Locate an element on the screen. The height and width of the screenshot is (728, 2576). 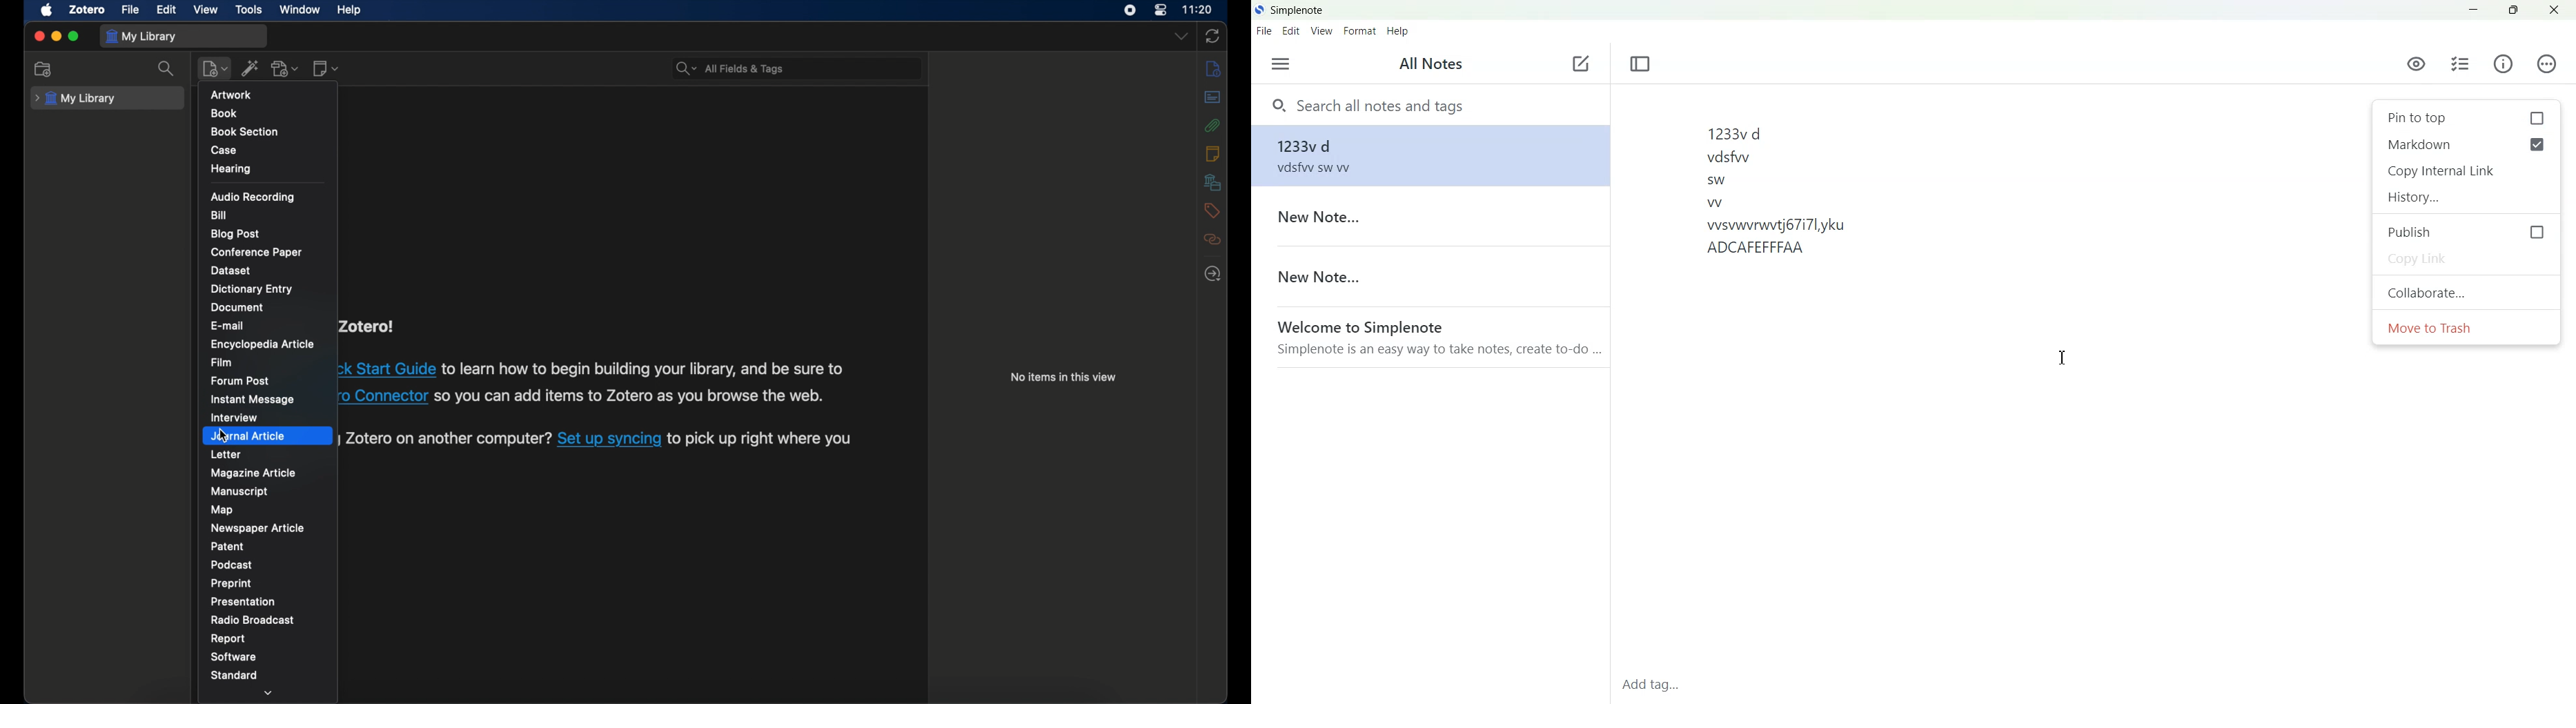
History is located at coordinates (2466, 197).